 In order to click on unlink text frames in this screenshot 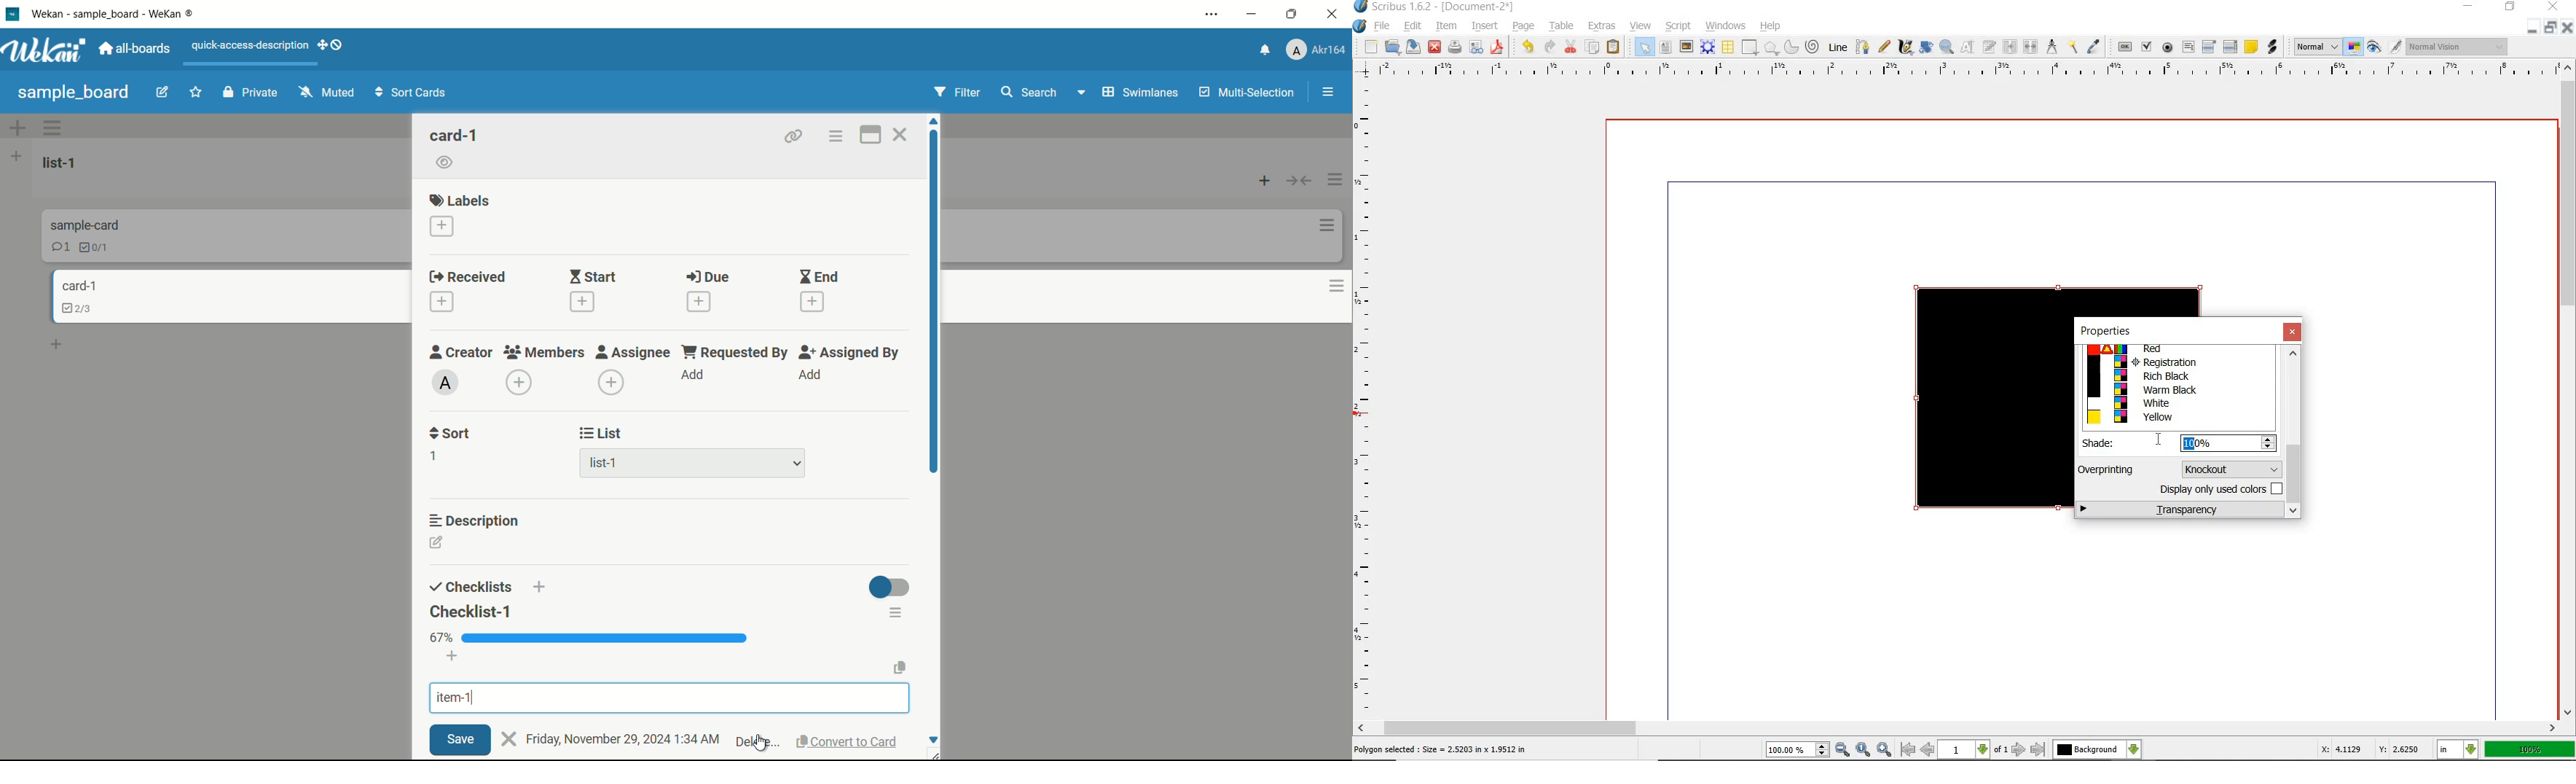, I will do `click(2031, 48)`.